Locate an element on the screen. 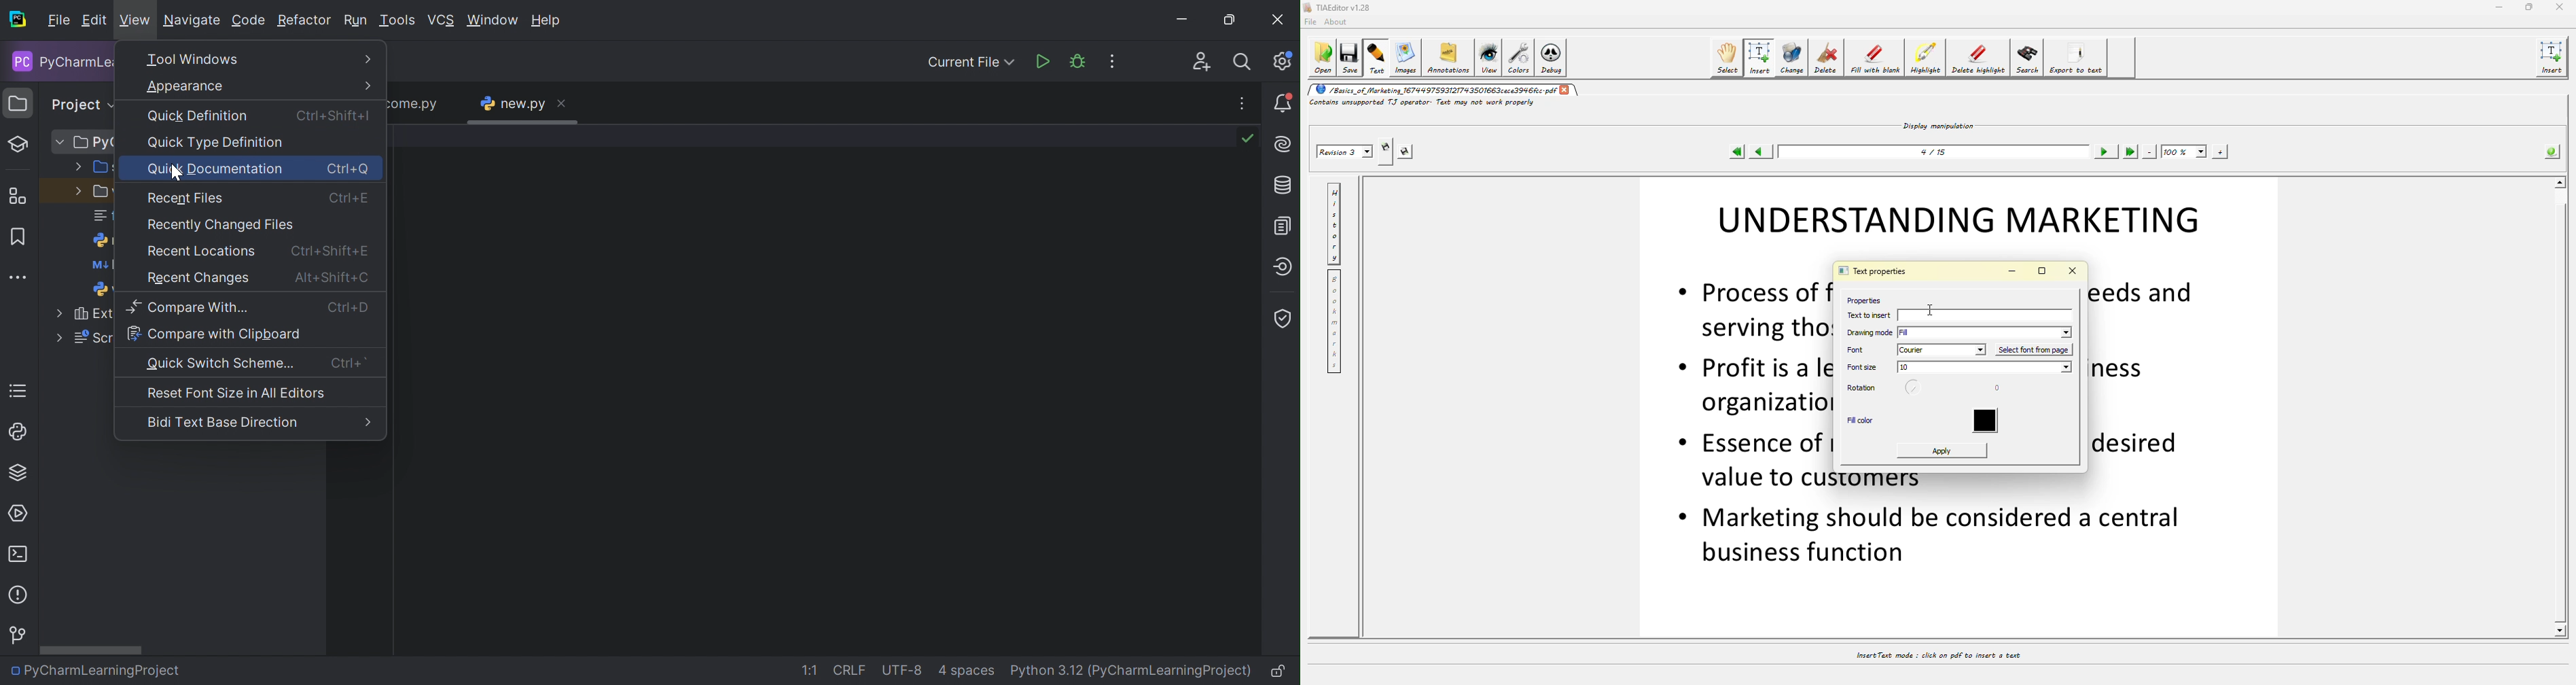 The width and height of the screenshot is (2576, 700). Recent Files is located at coordinates (186, 198).